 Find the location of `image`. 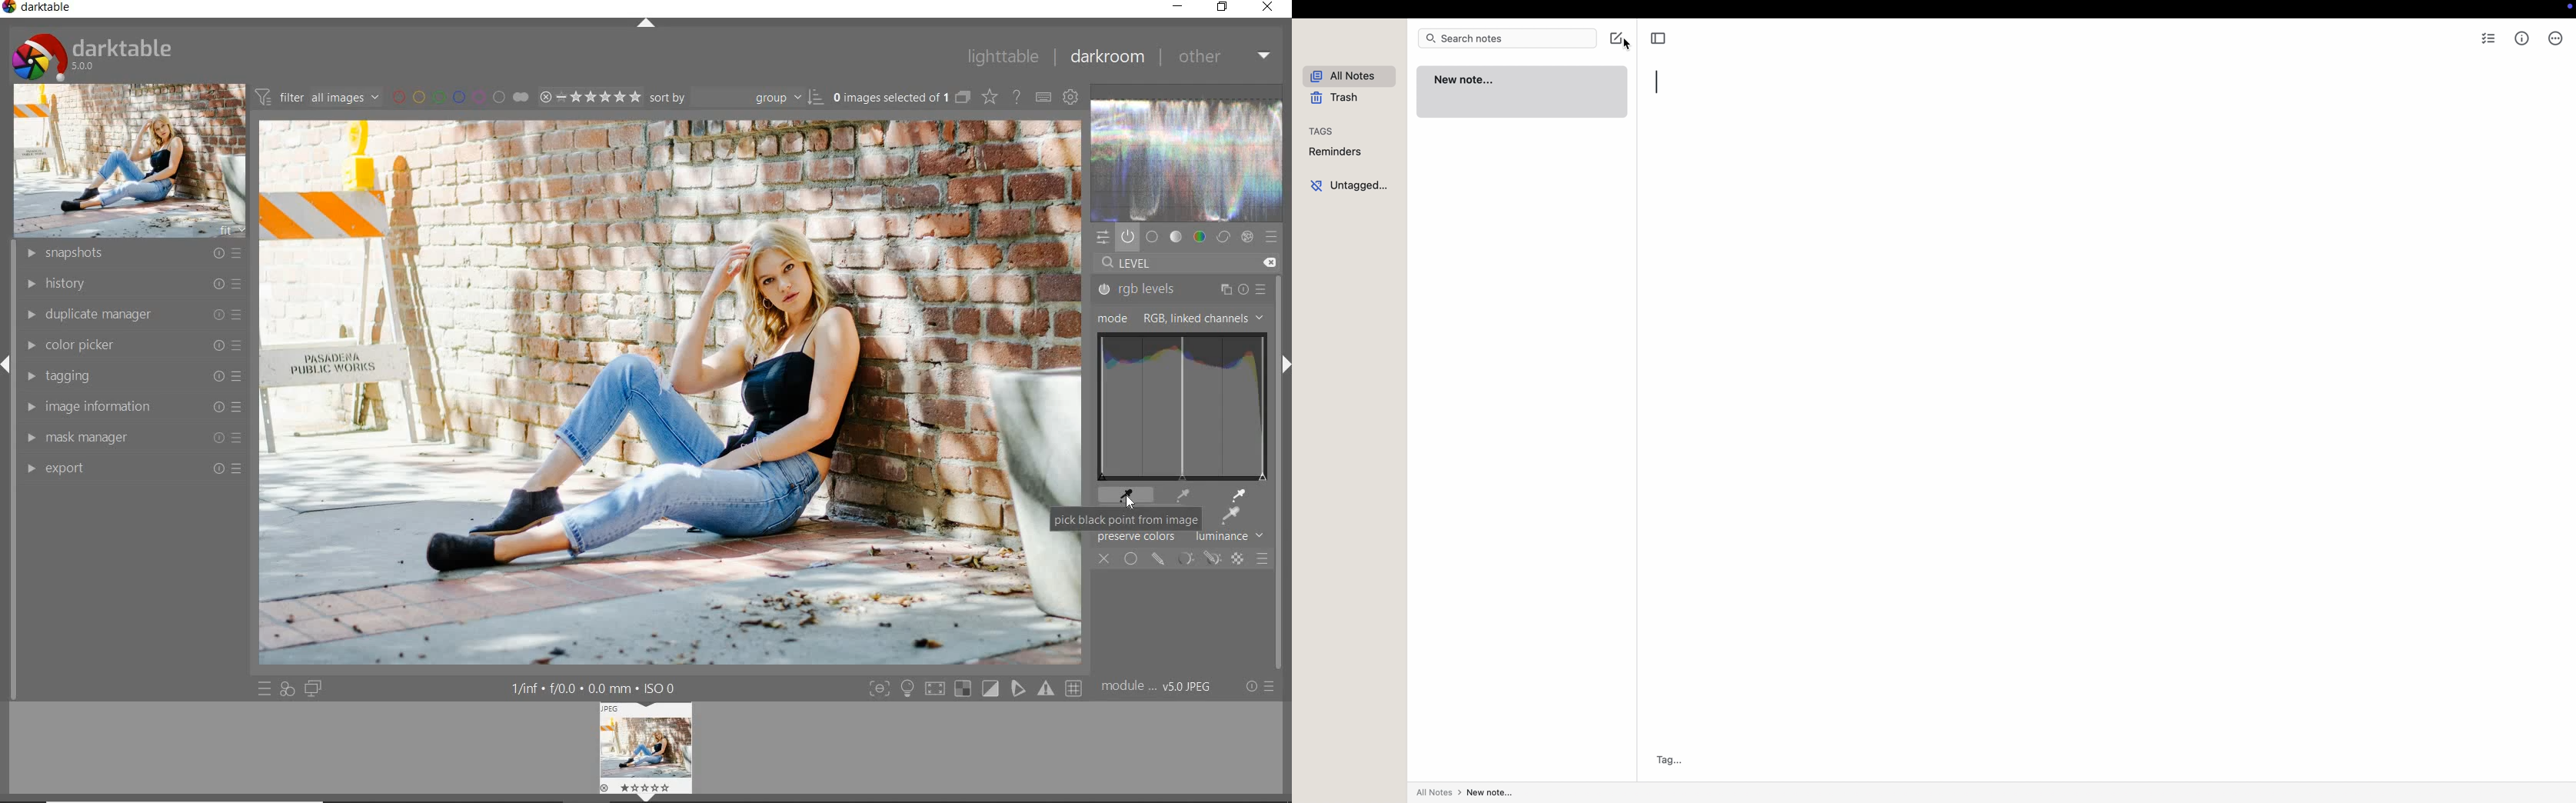

image is located at coordinates (130, 161).